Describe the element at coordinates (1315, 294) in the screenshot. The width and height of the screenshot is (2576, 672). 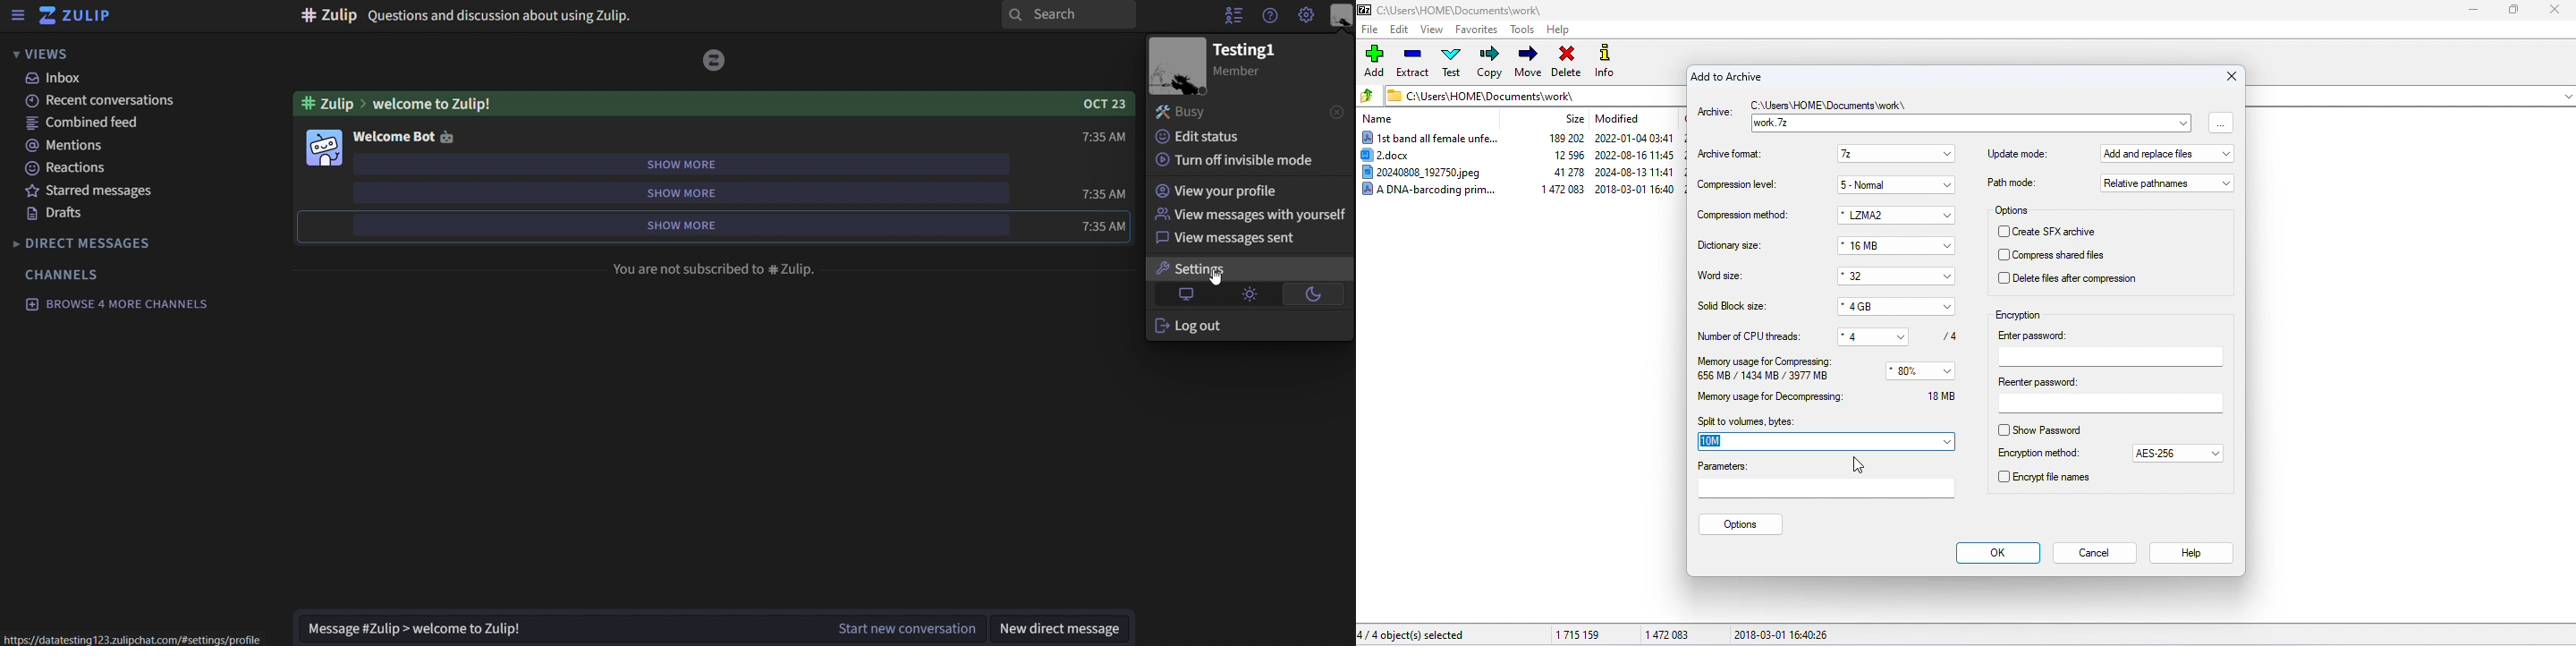
I see `dark ` at that location.